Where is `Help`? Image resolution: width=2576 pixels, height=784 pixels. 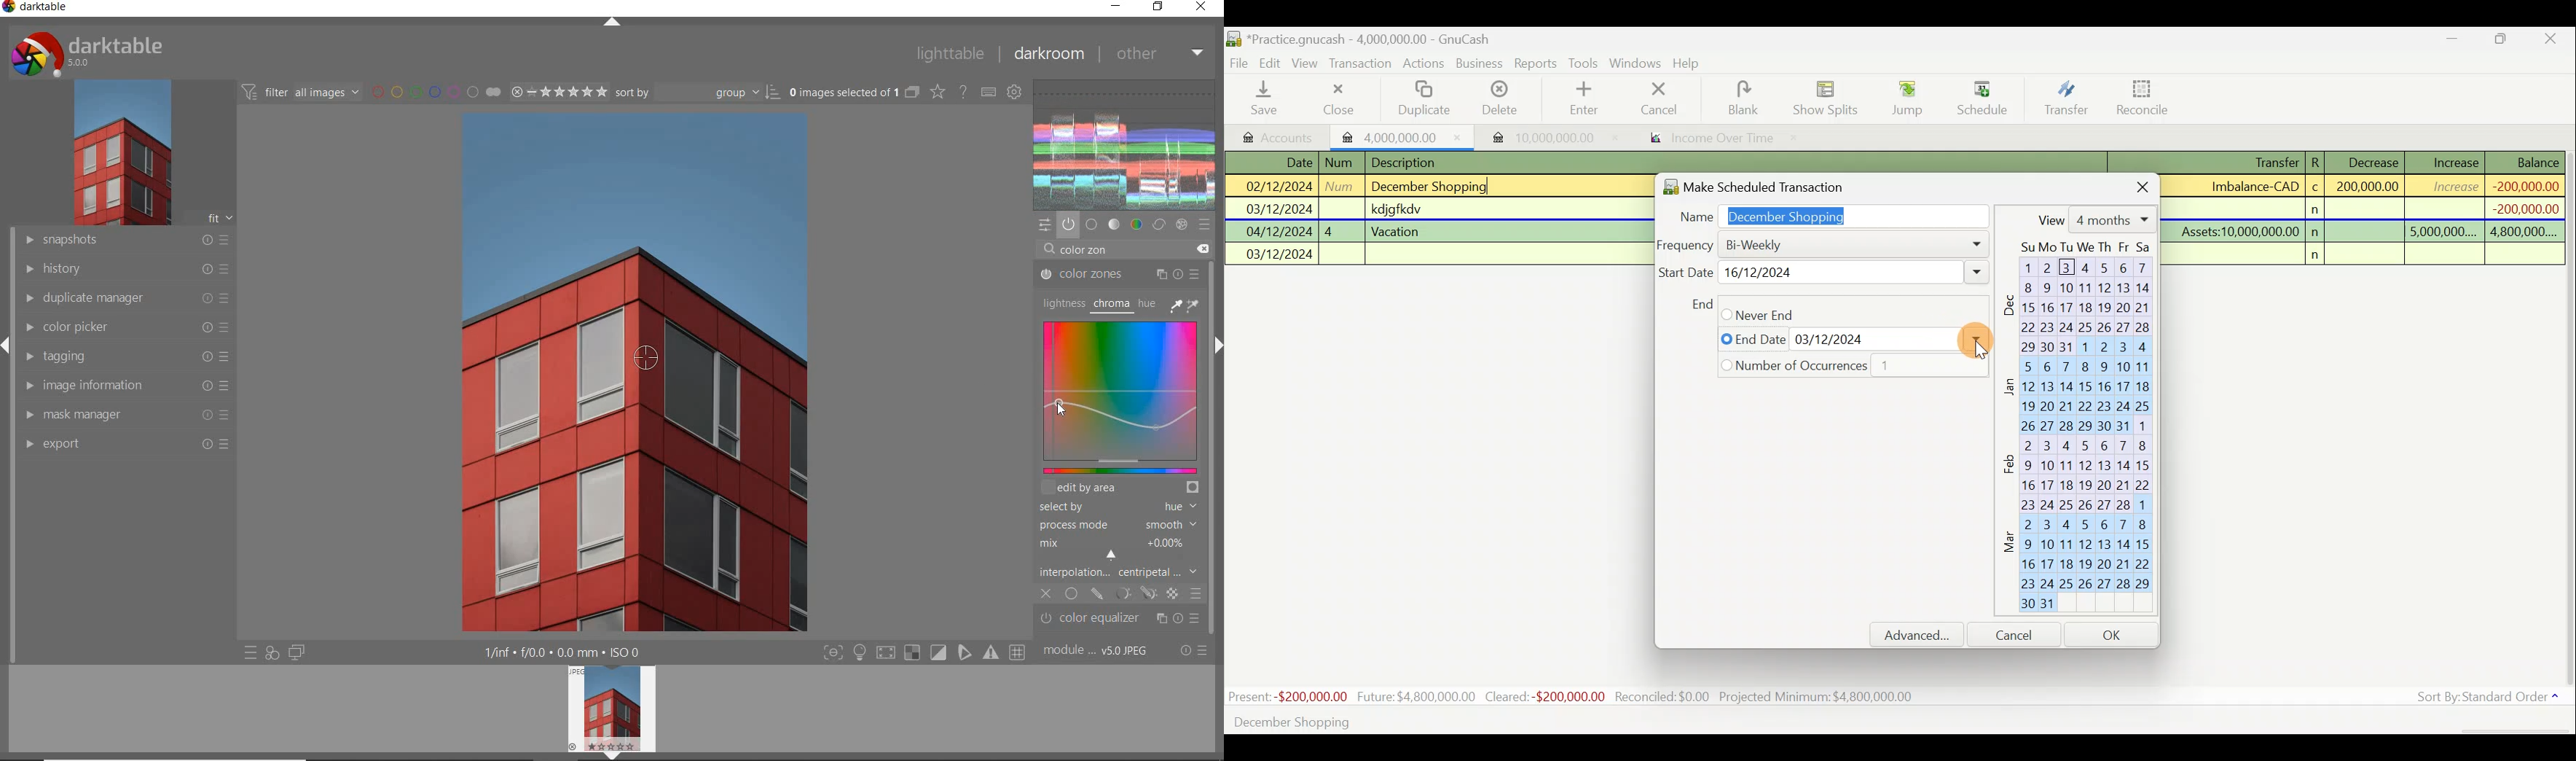
Help is located at coordinates (1691, 63).